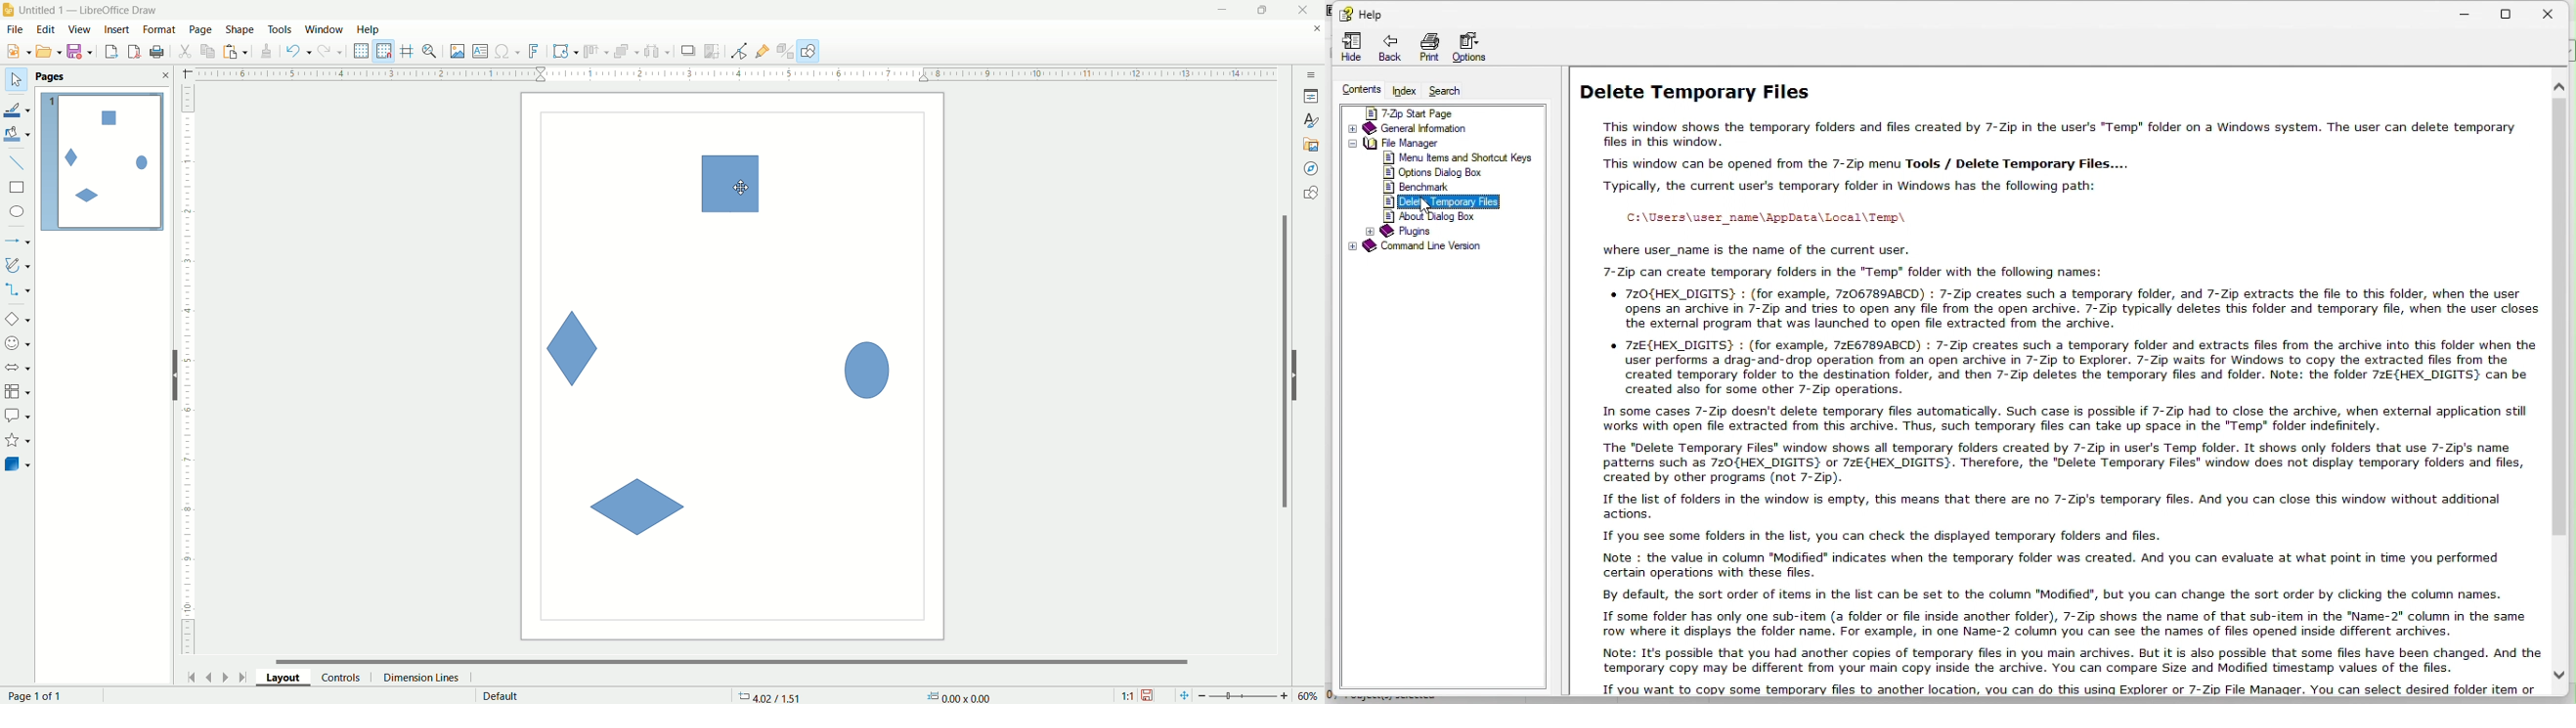 The width and height of the screenshot is (2576, 728). What do you see at coordinates (1311, 96) in the screenshot?
I see `properties` at bounding box center [1311, 96].